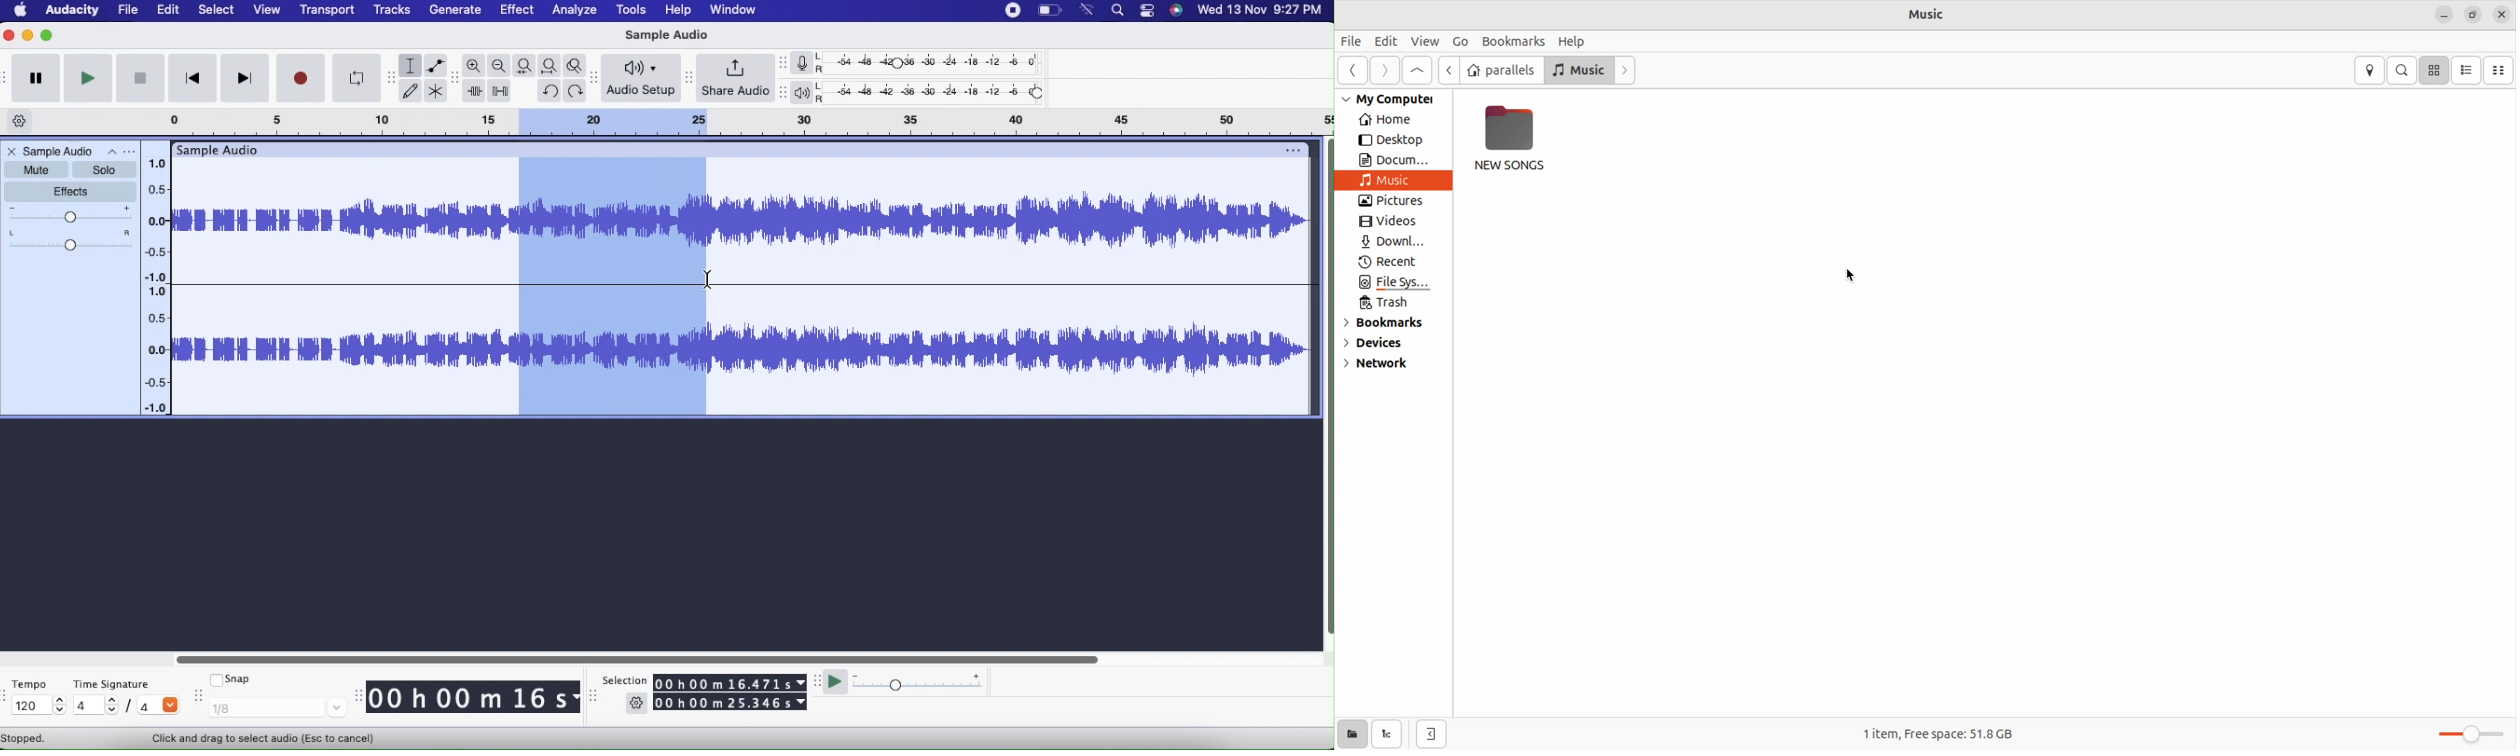 Image resolution: width=2520 pixels, height=756 pixels. I want to click on Help, so click(676, 10).